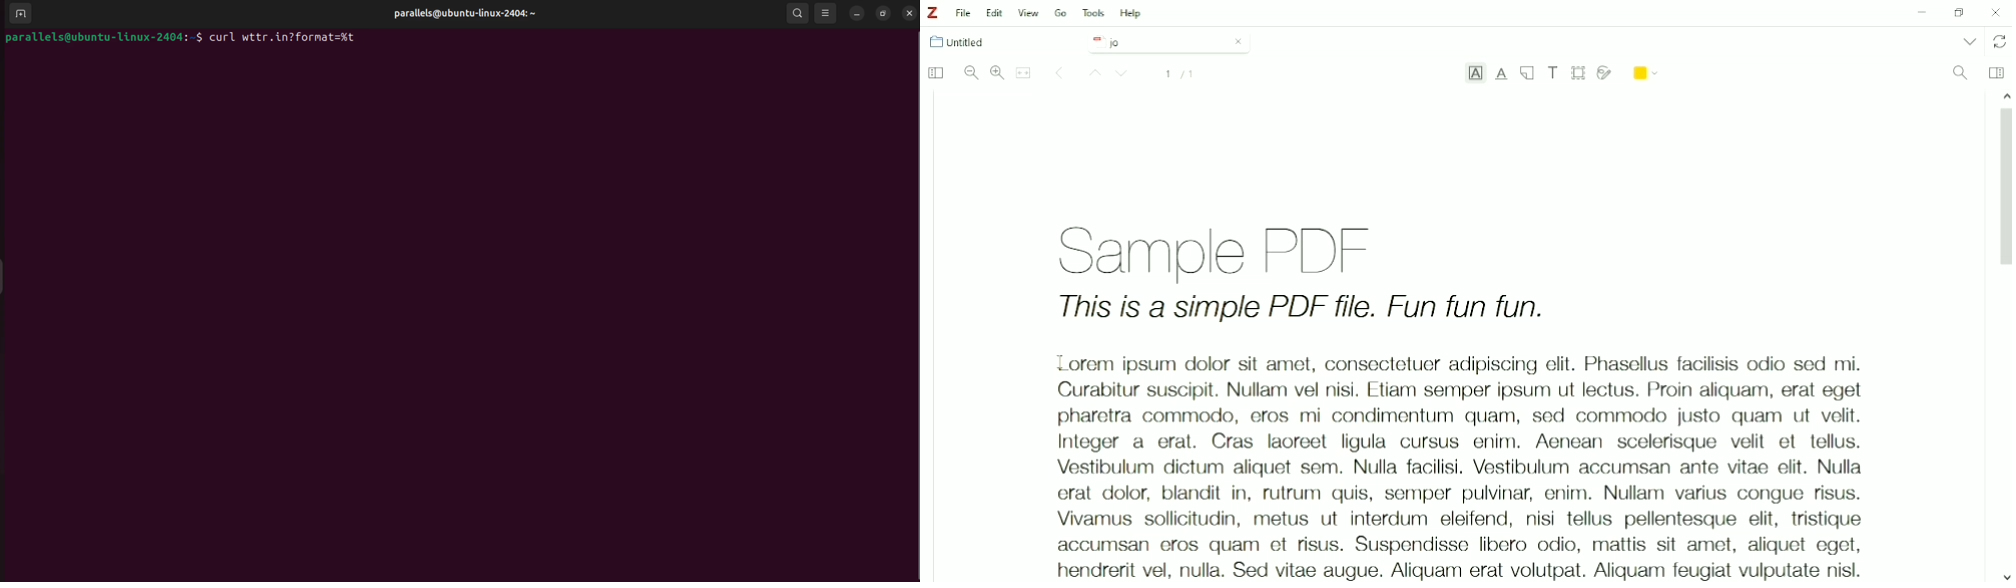  Describe the element at coordinates (1092, 74) in the screenshot. I see `Up` at that location.